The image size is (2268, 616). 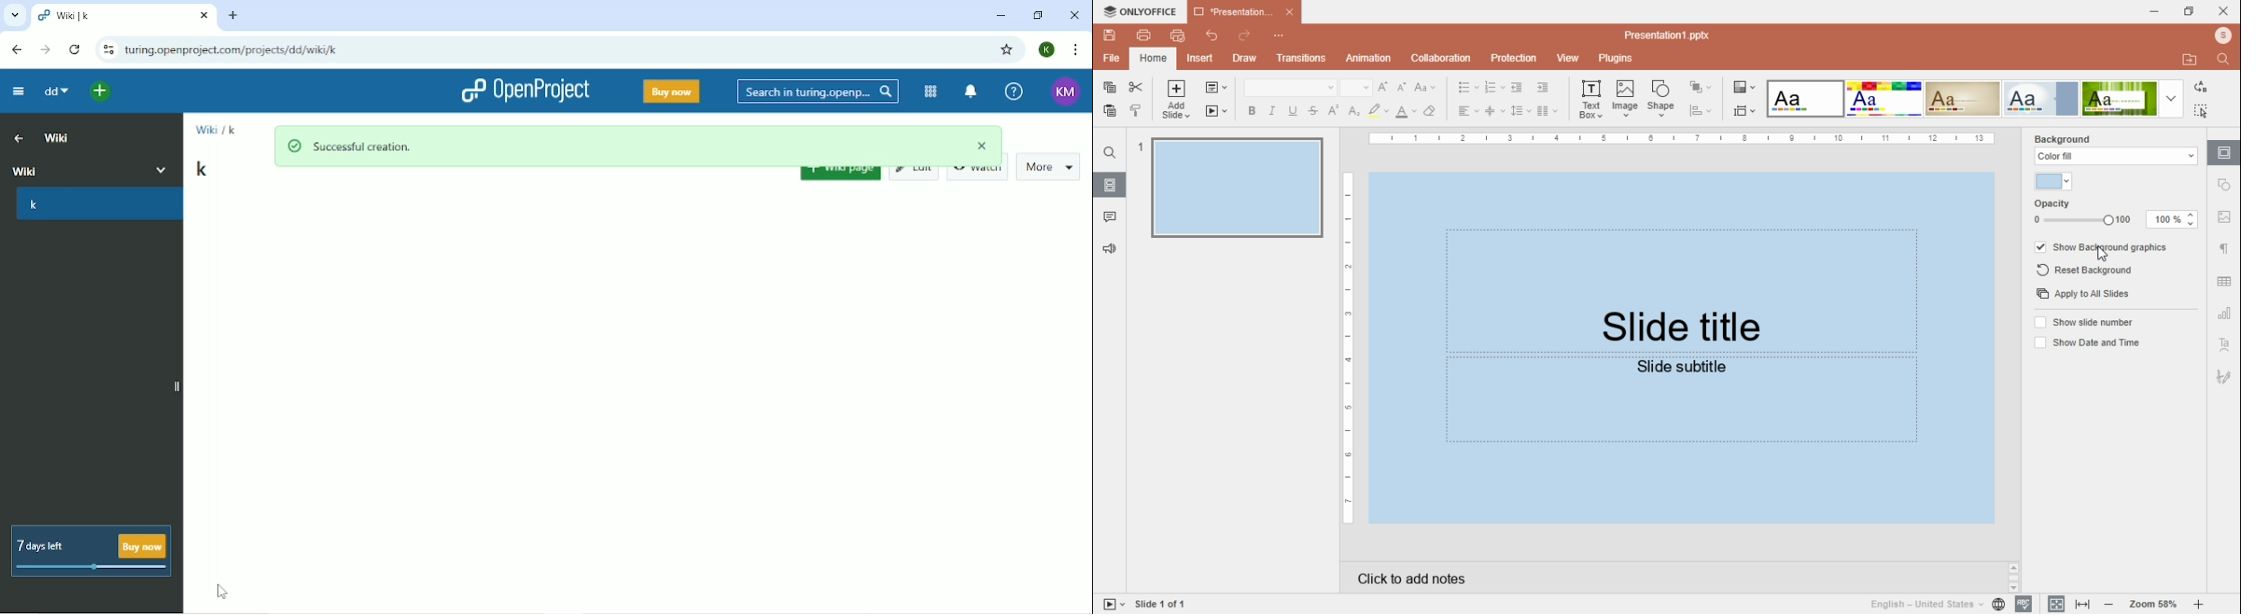 I want to click on icon, so click(x=1139, y=11).